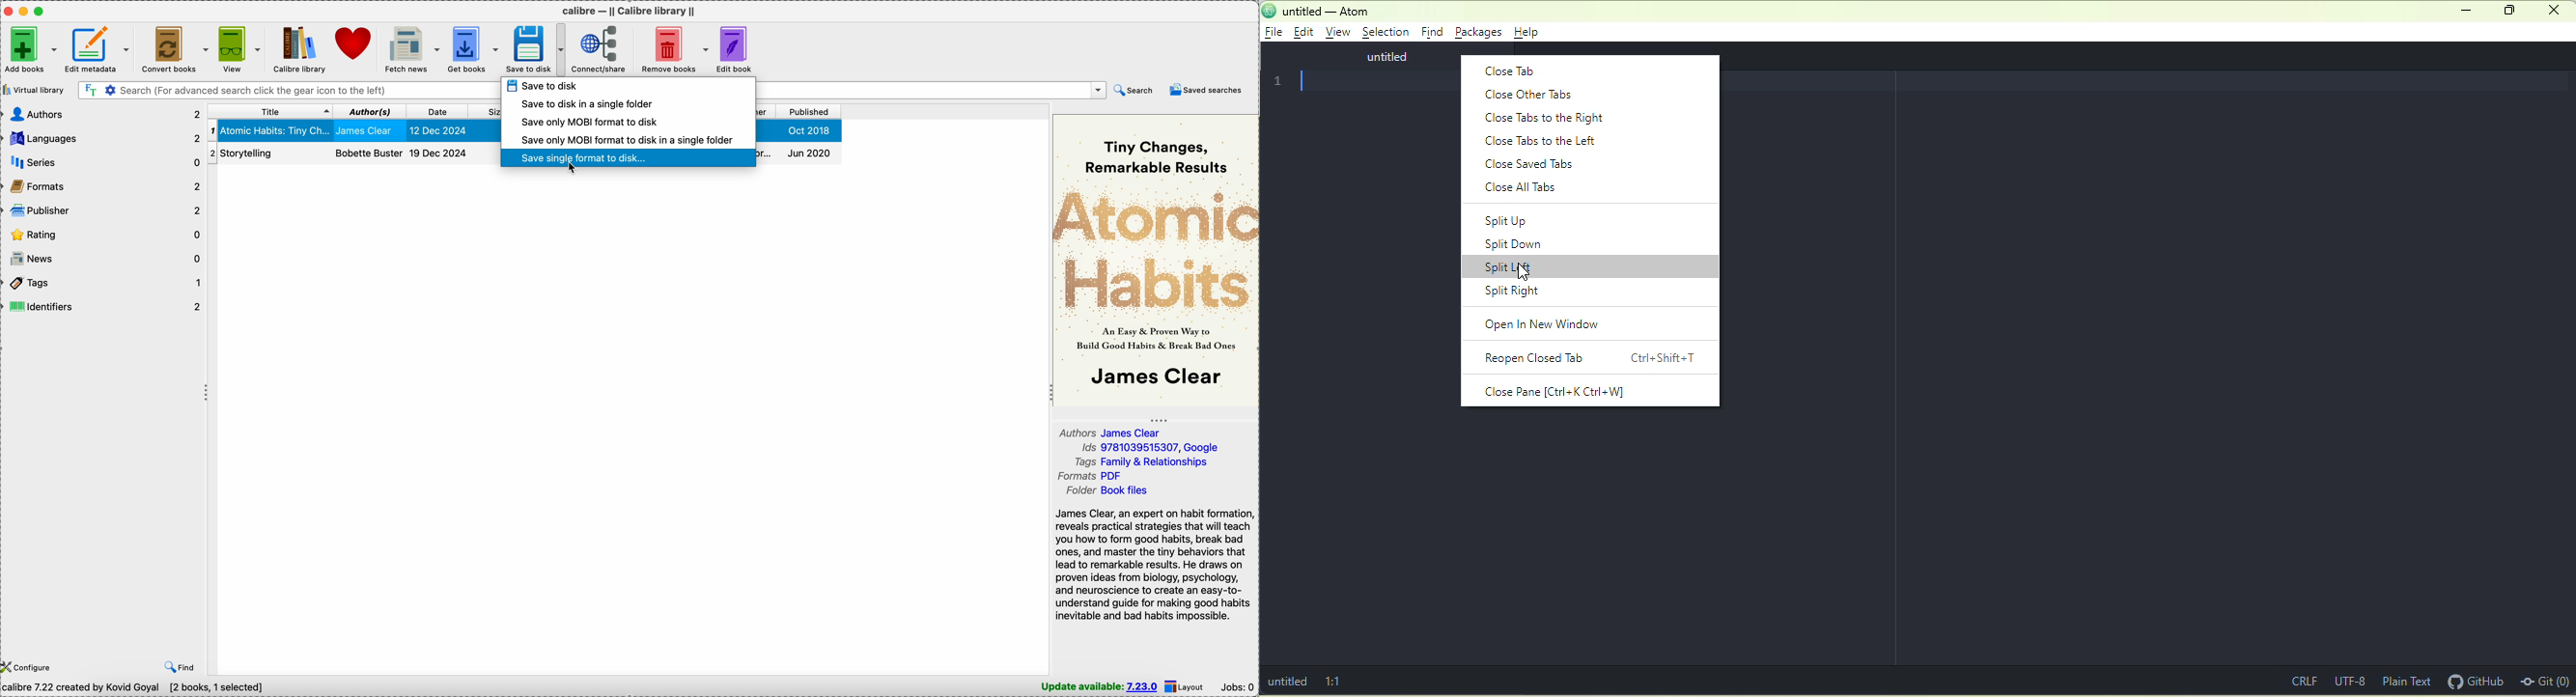 Image resolution: width=2576 pixels, height=700 pixels. What do you see at coordinates (1510, 219) in the screenshot?
I see `split up` at bounding box center [1510, 219].